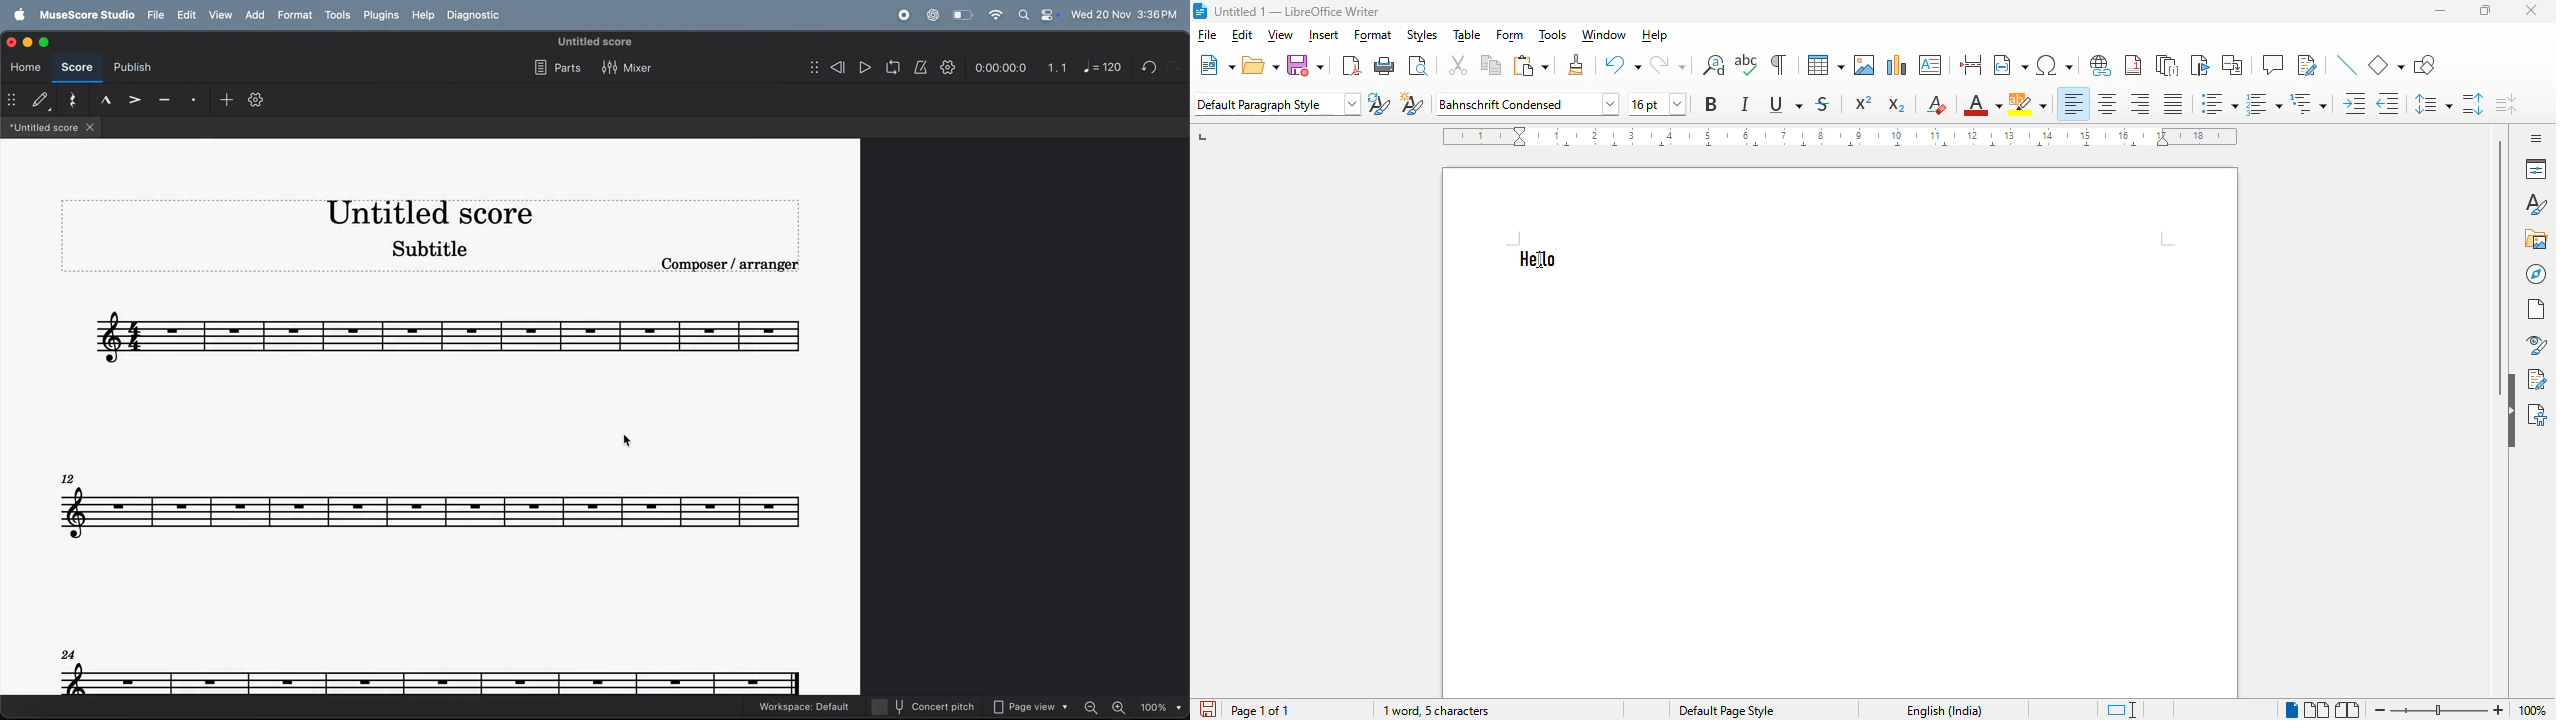 This screenshot has height=728, width=2576. What do you see at coordinates (2534, 205) in the screenshot?
I see `styles` at bounding box center [2534, 205].